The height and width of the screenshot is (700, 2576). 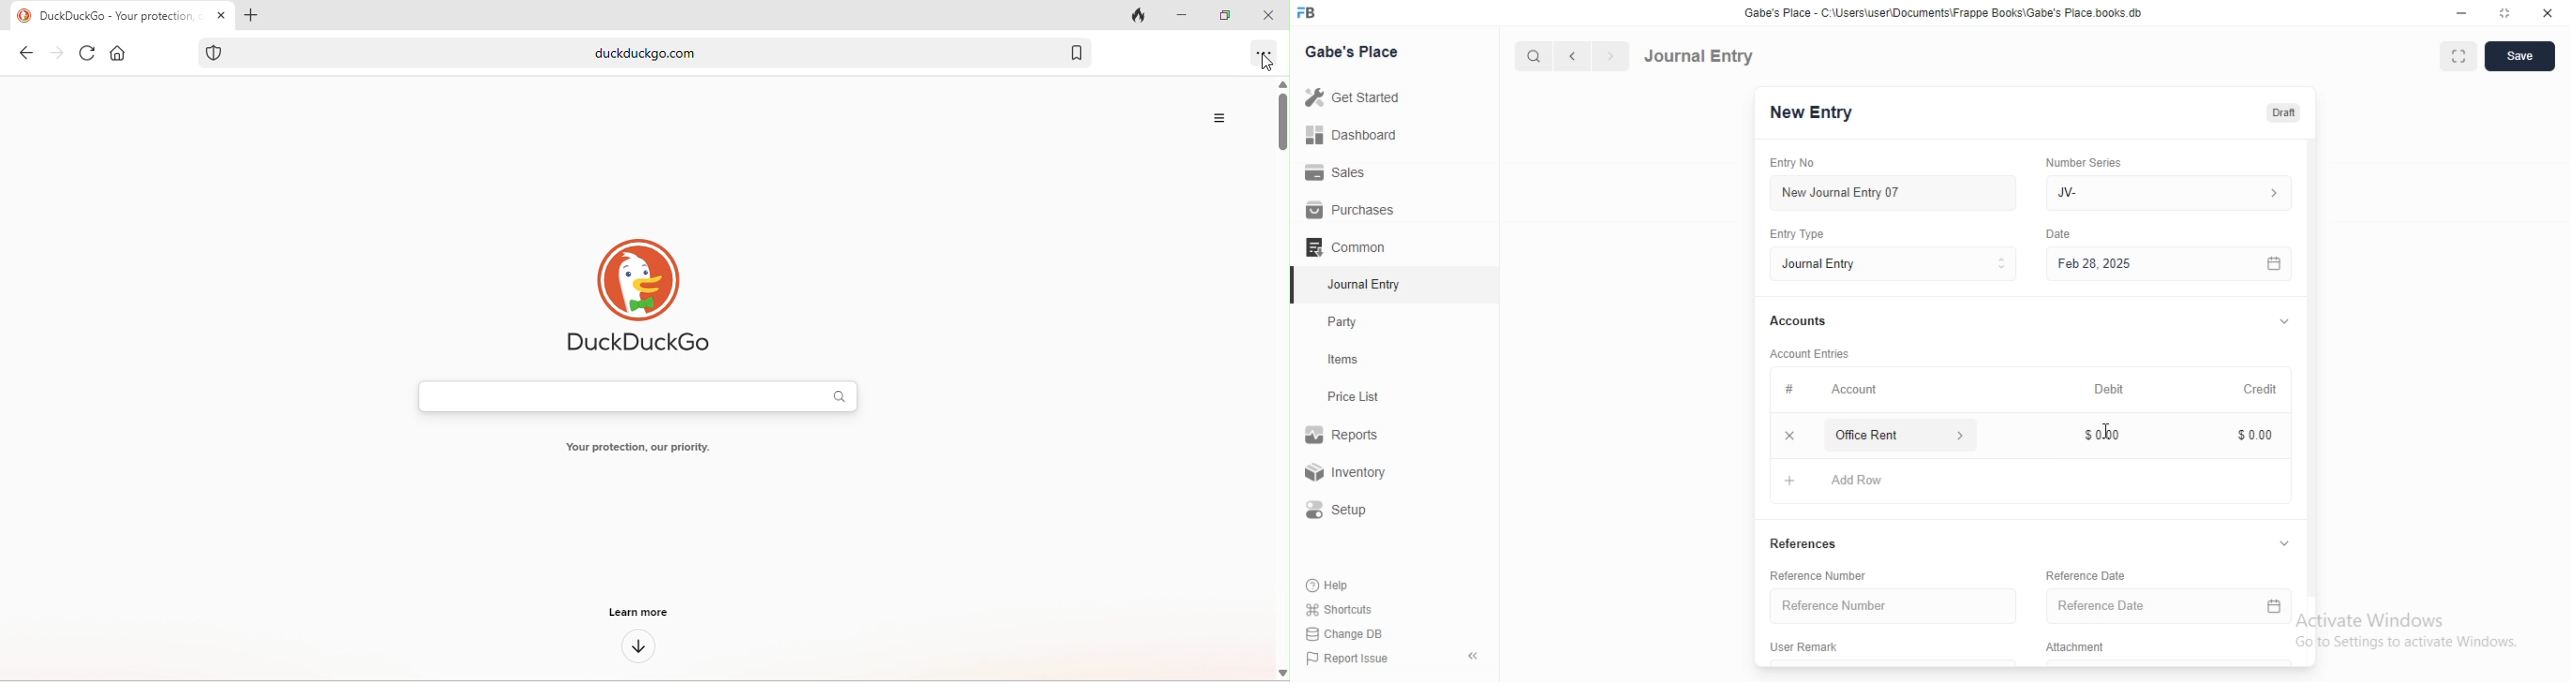 What do you see at coordinates (255, 16) in the screenshot?
I see `add tab` at bounding box center [255, 16].